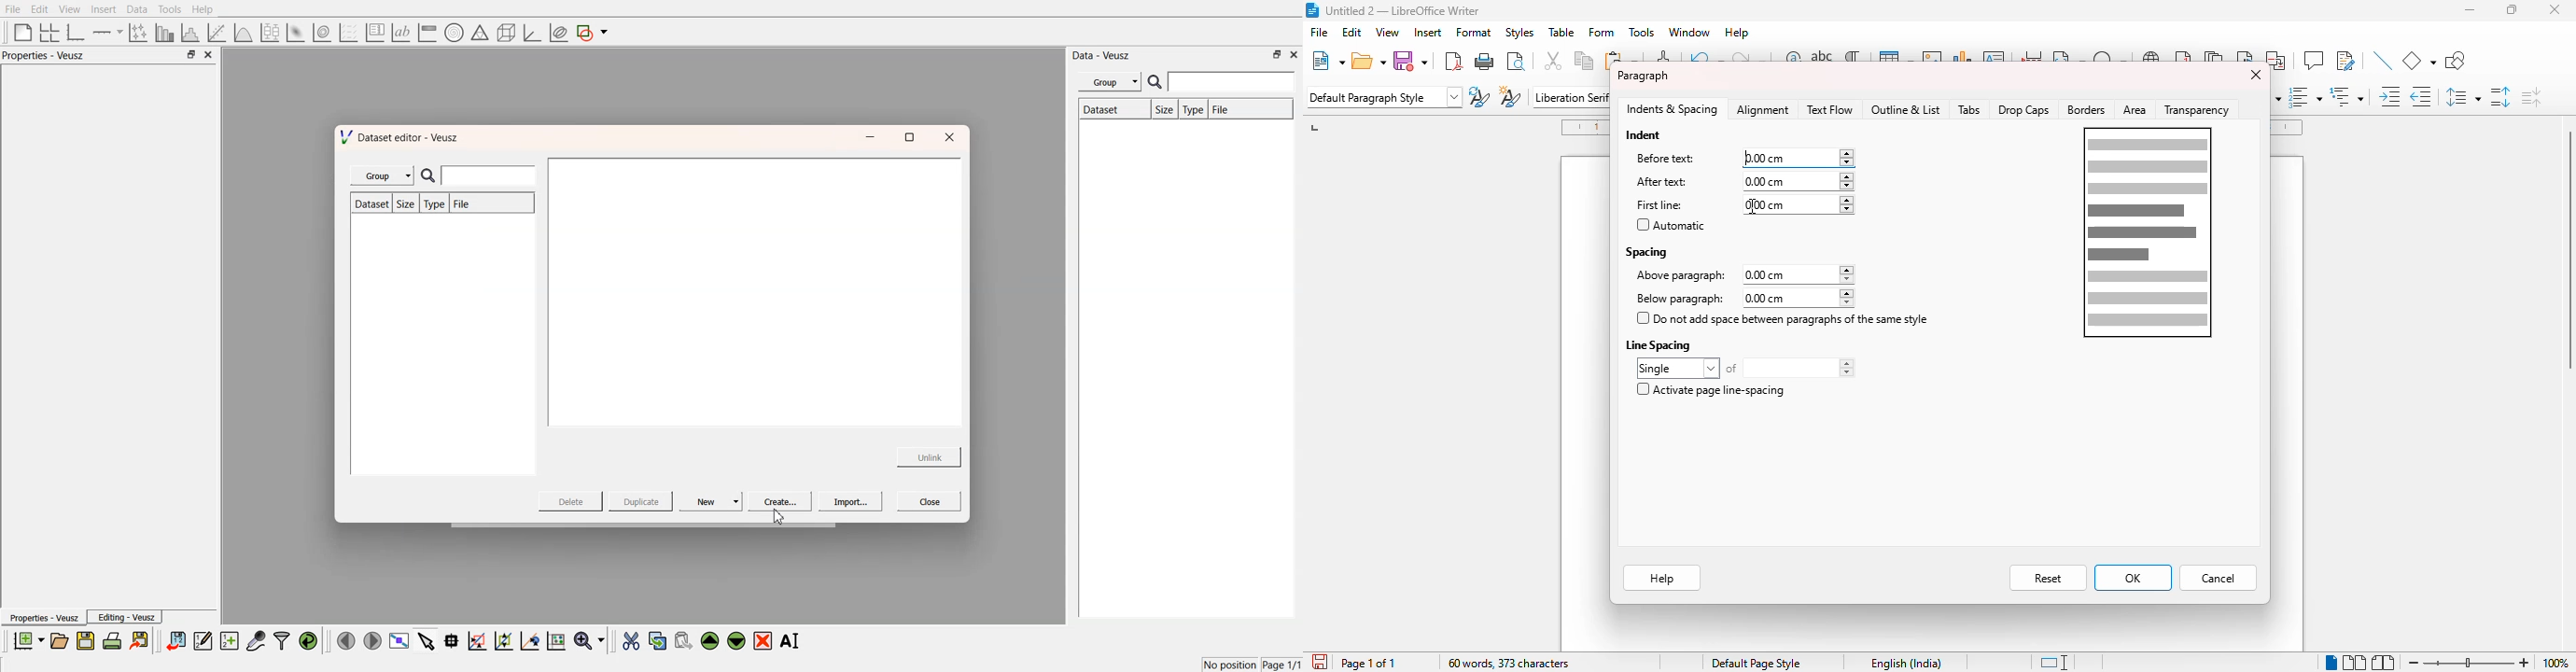 The height and width of the screenshot is (672, 2576). Describe the element at coordinates (1742, 298) in the screenshot. I see `below paragraph` at that location.